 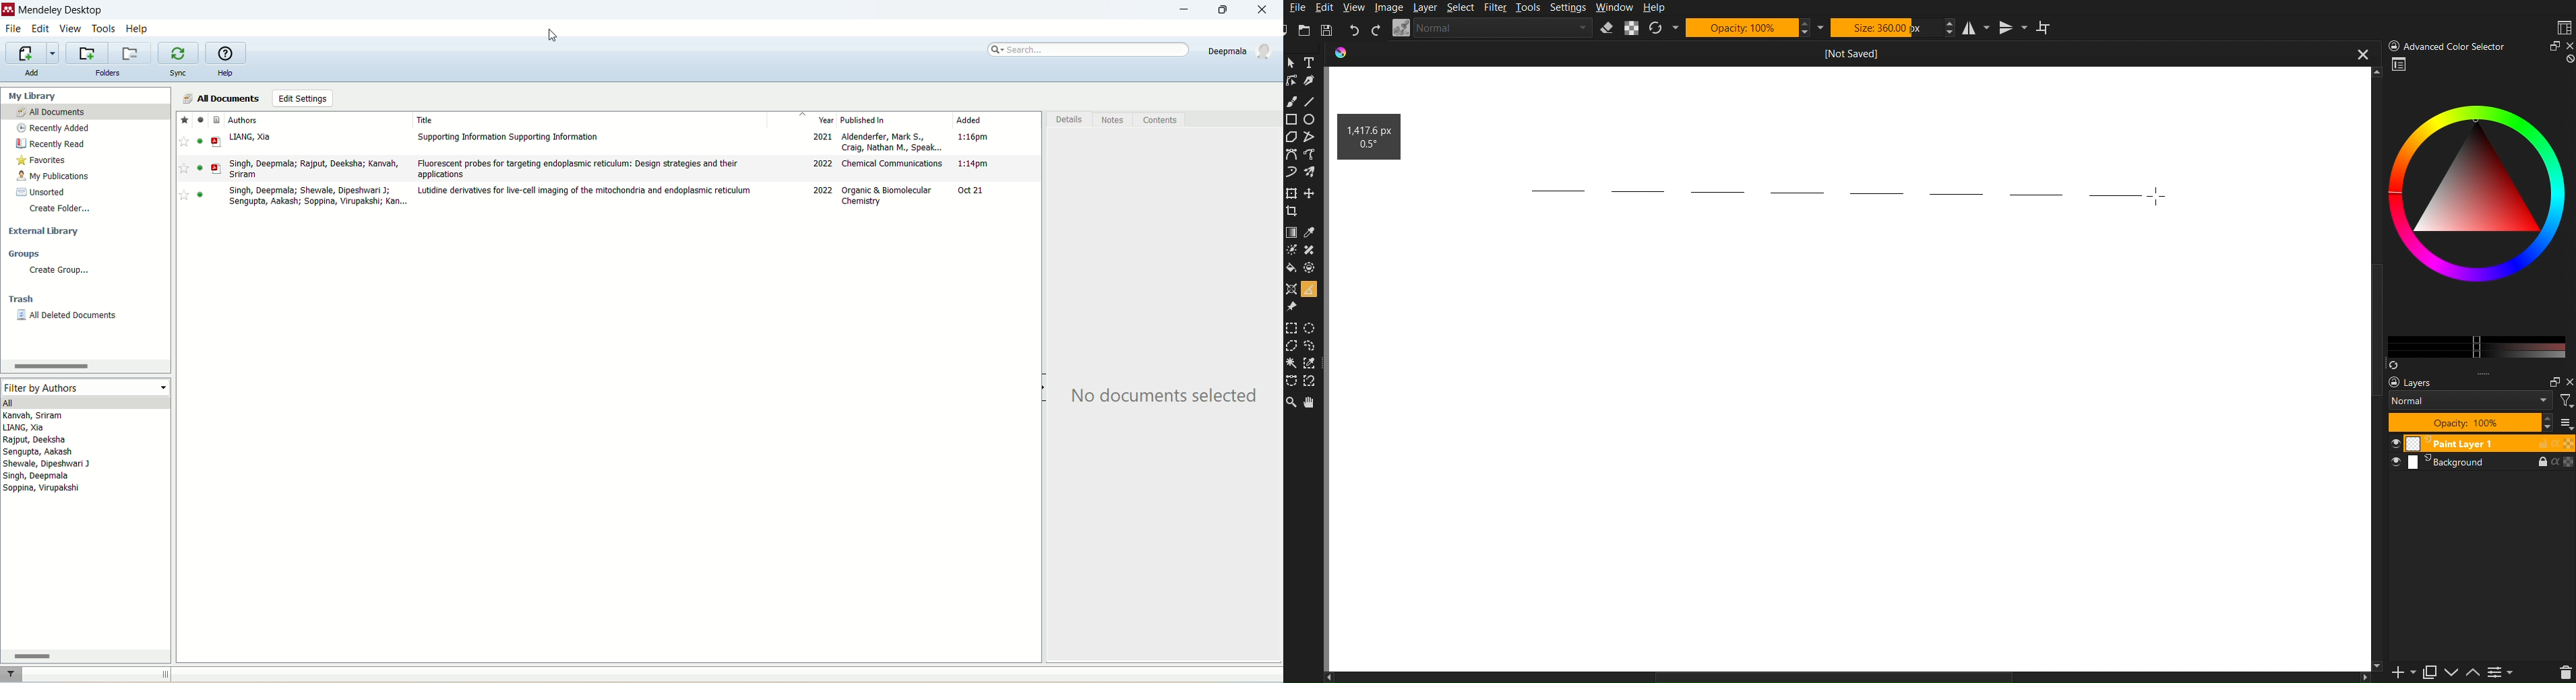 What do you see at coordinates (1493, 28) in the screenshot?
I see `Brush Settings` at bounding box center [1493, 28].